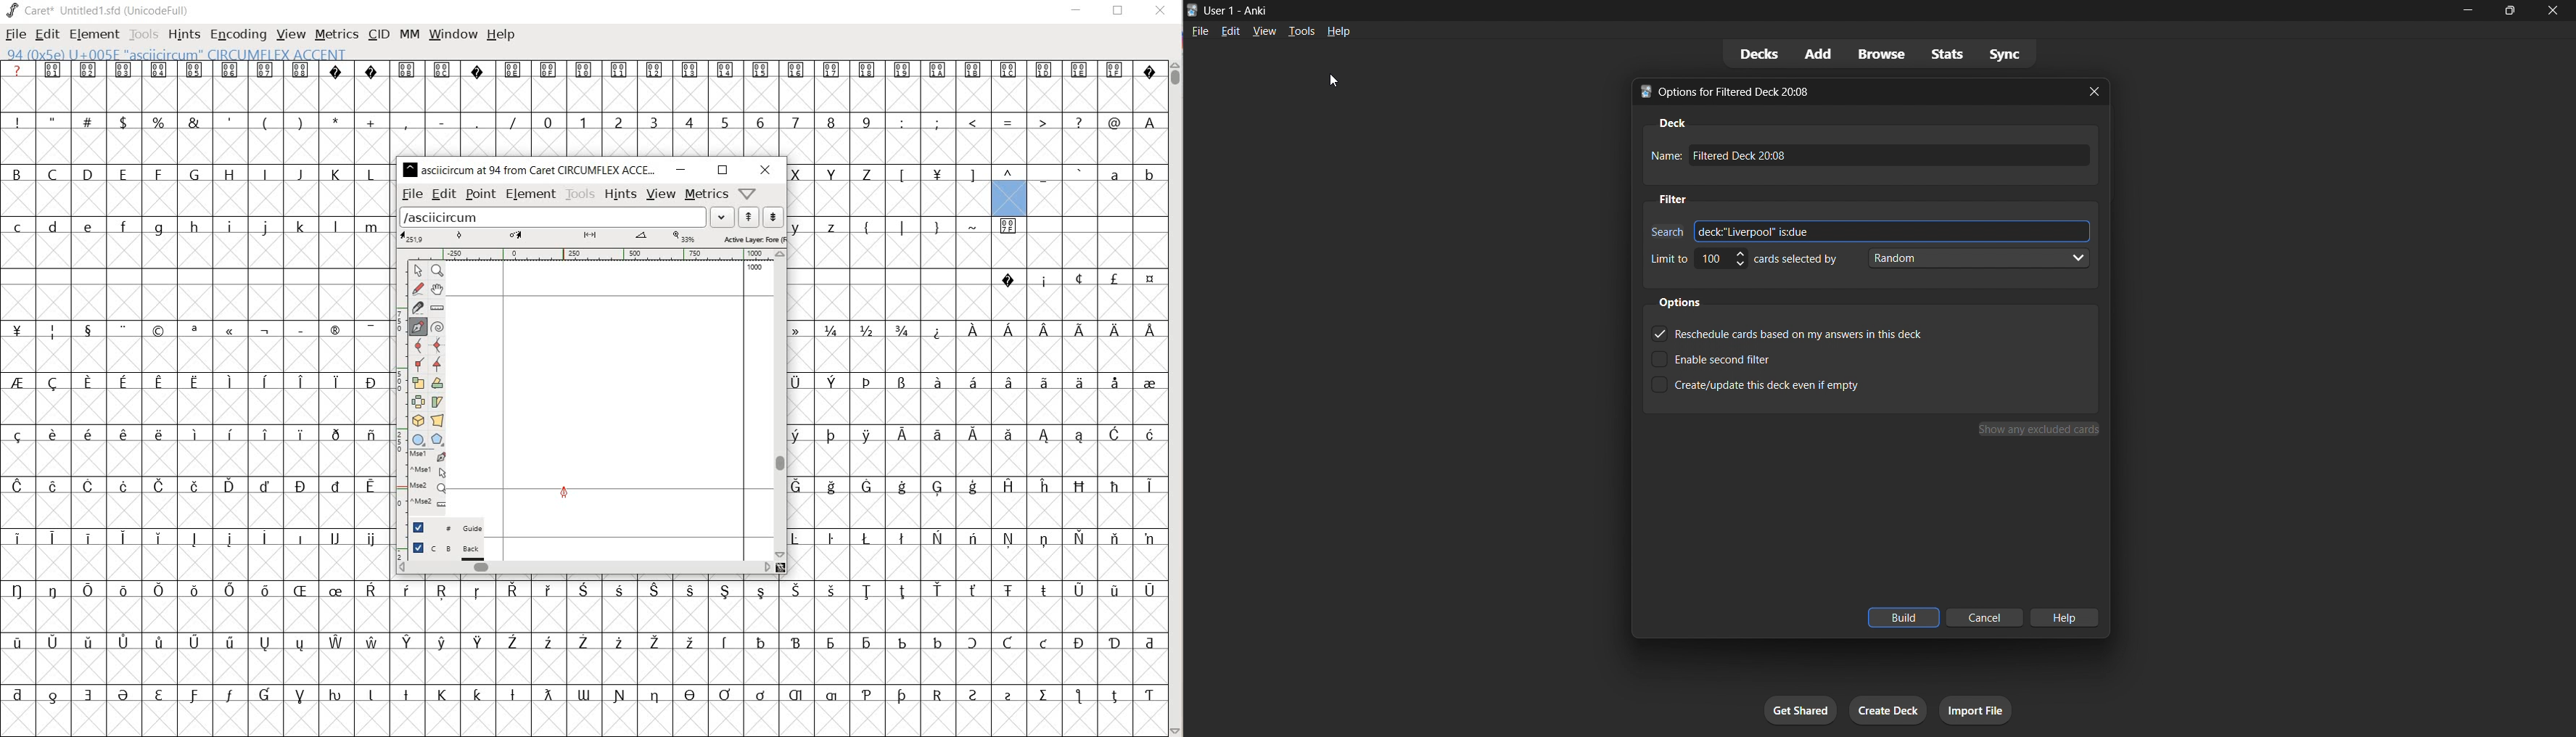  Describe the element at coordinates (1664, 231) in the screenshot. I see `search` at that location.